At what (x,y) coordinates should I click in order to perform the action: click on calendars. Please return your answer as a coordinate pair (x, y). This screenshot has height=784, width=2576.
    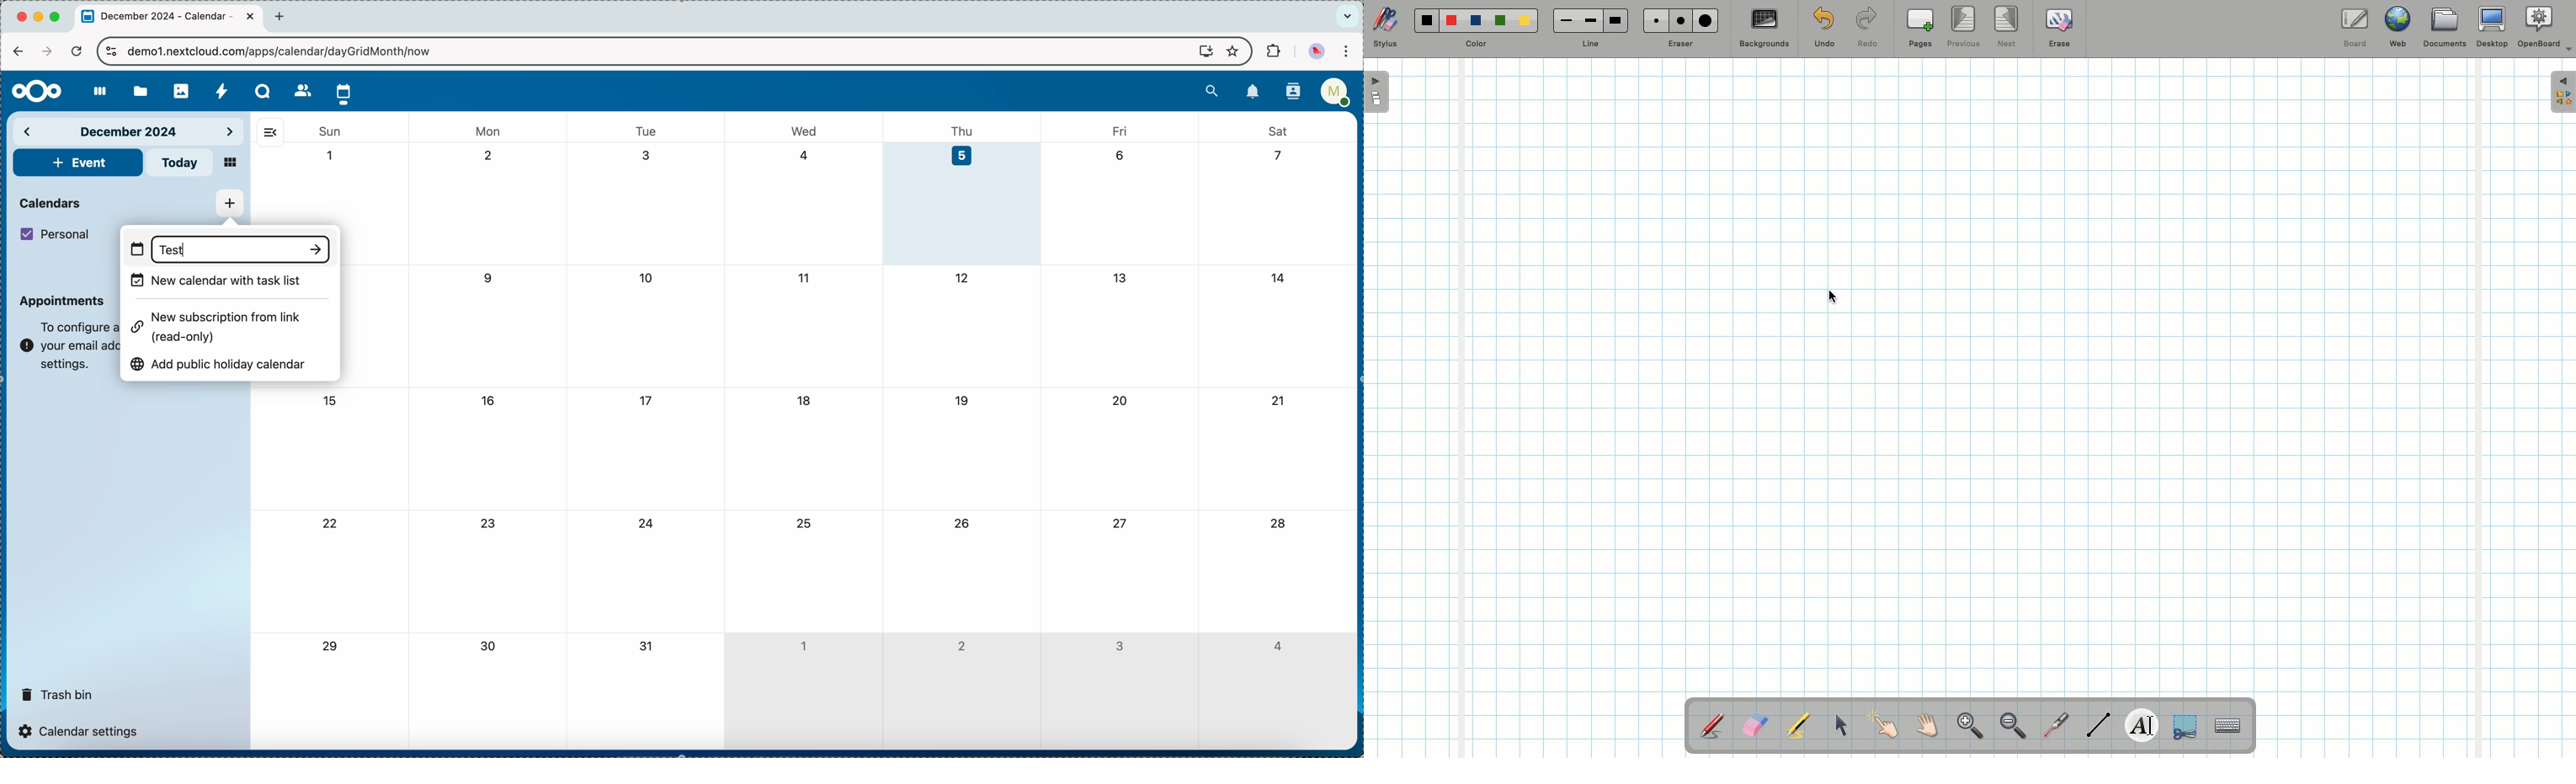
    Looking at the image, I should click on (52, 202).